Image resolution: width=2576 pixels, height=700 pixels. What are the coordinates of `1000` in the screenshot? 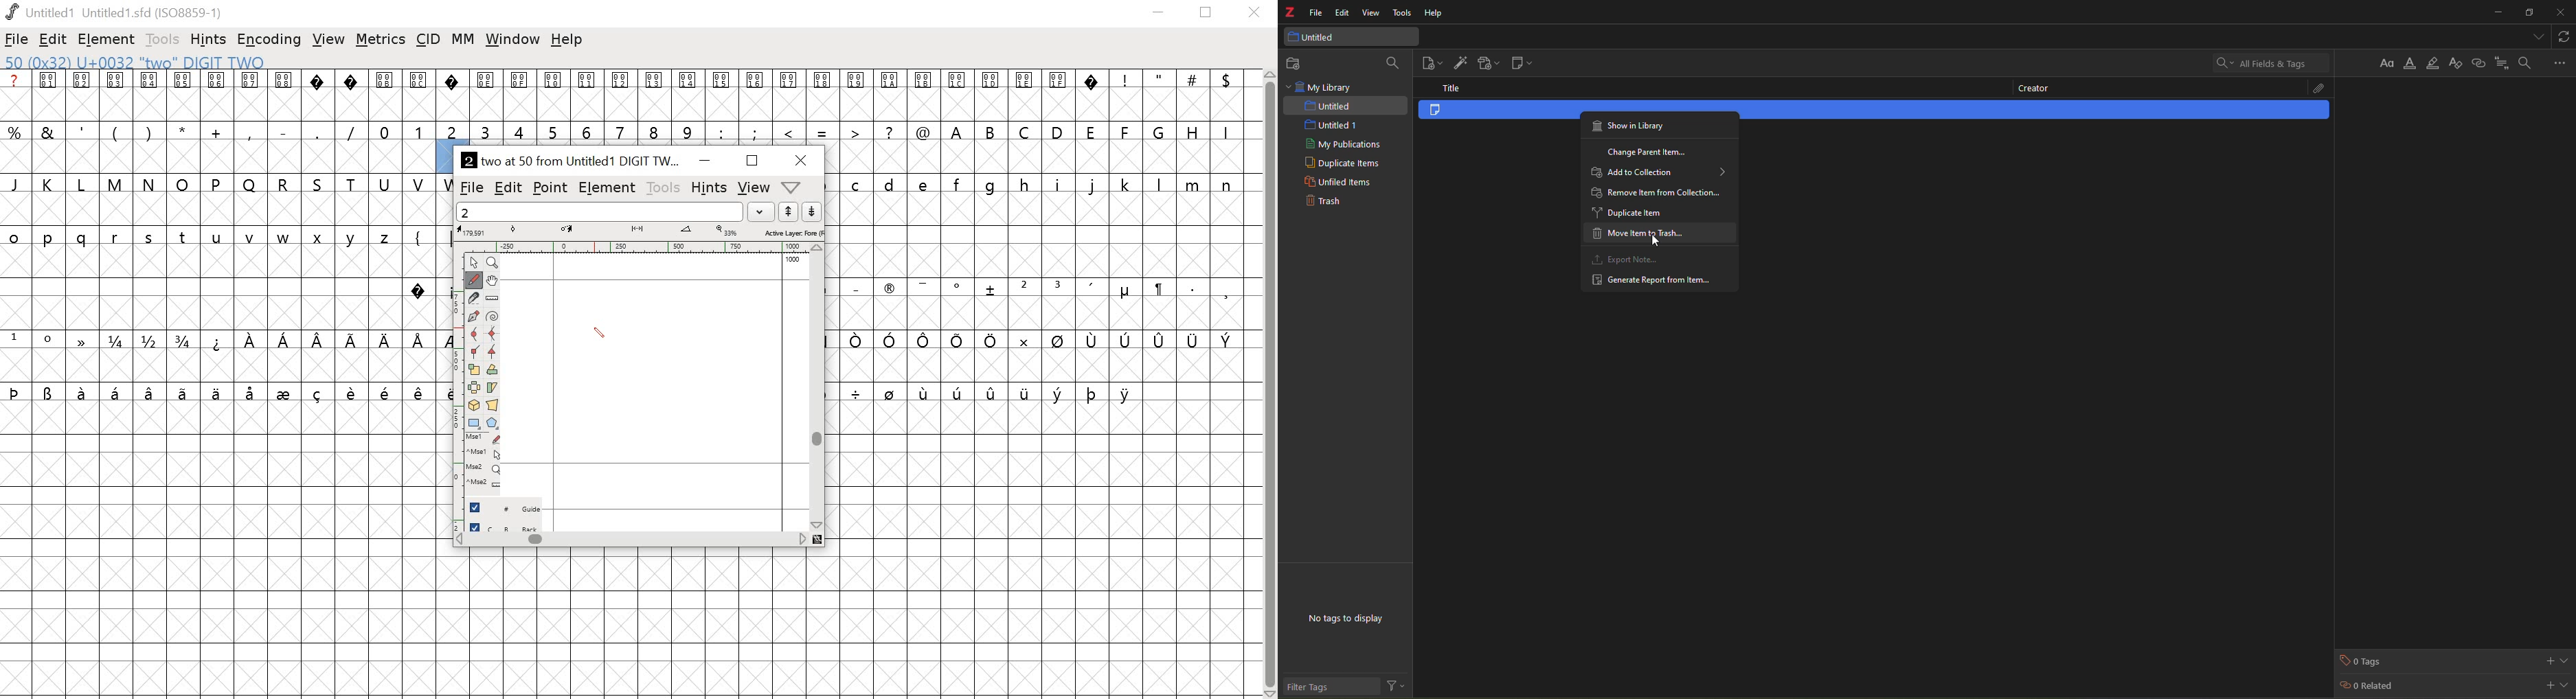 It's located at (793, 261).